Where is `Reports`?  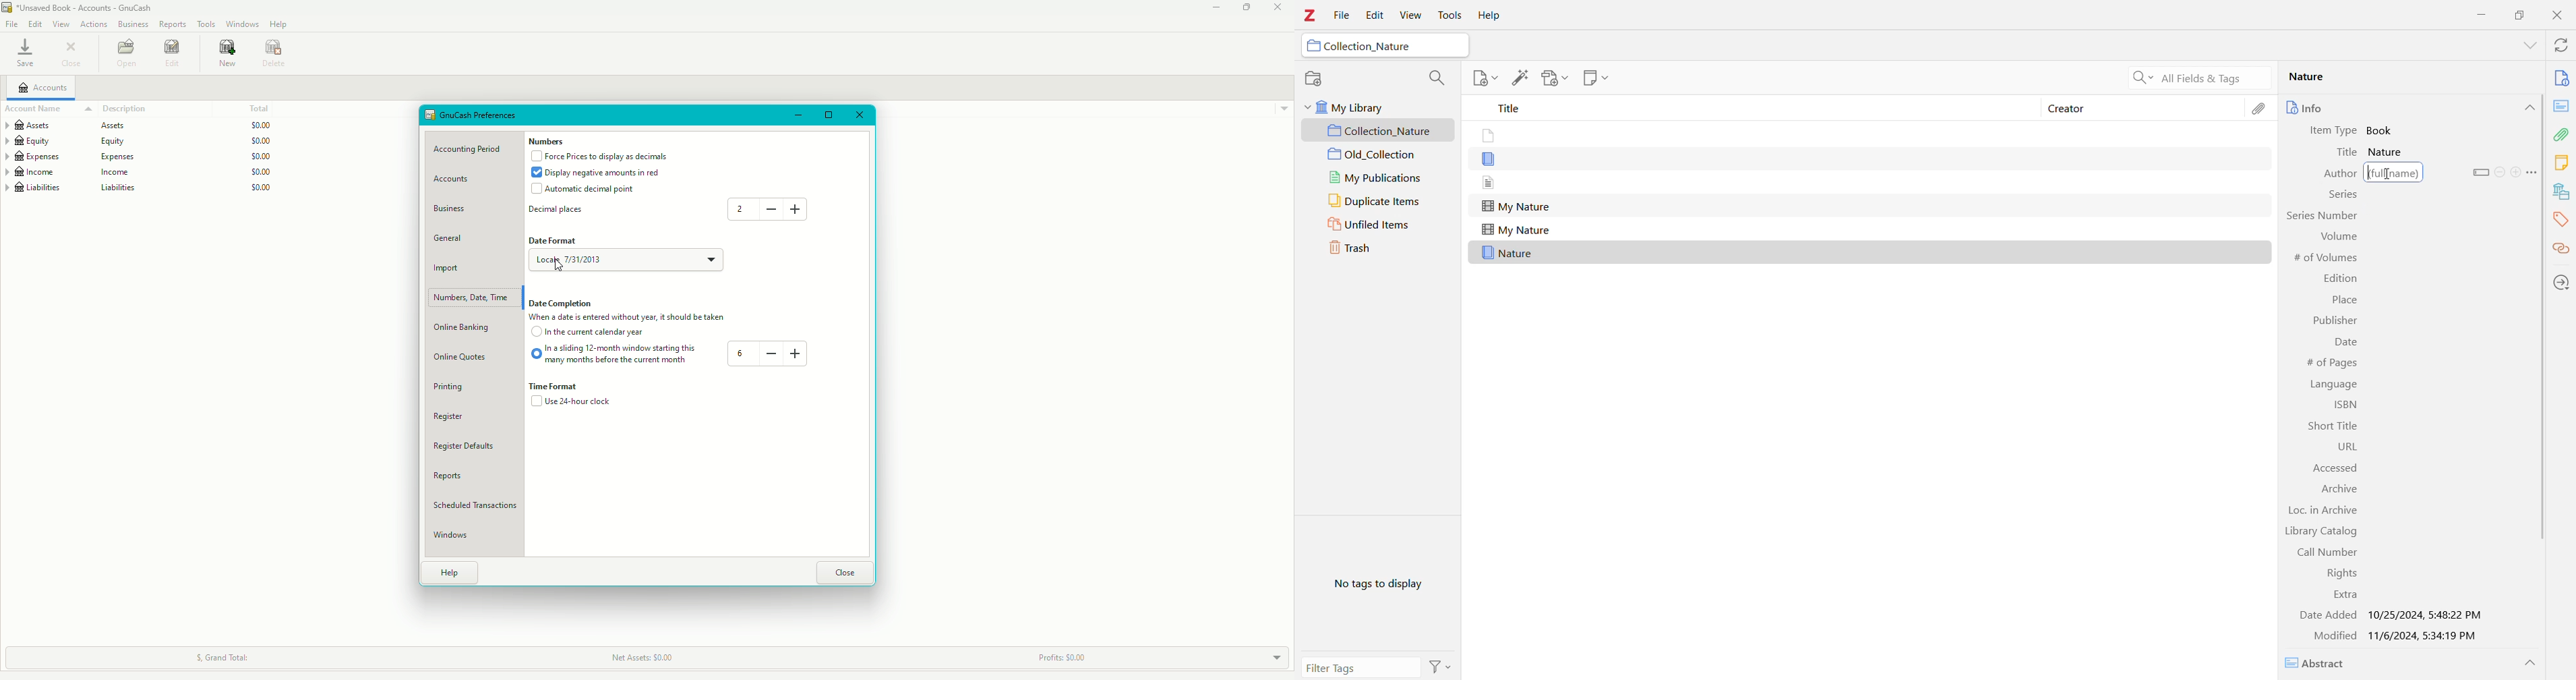 Reports is located at coordinates (452, 477).